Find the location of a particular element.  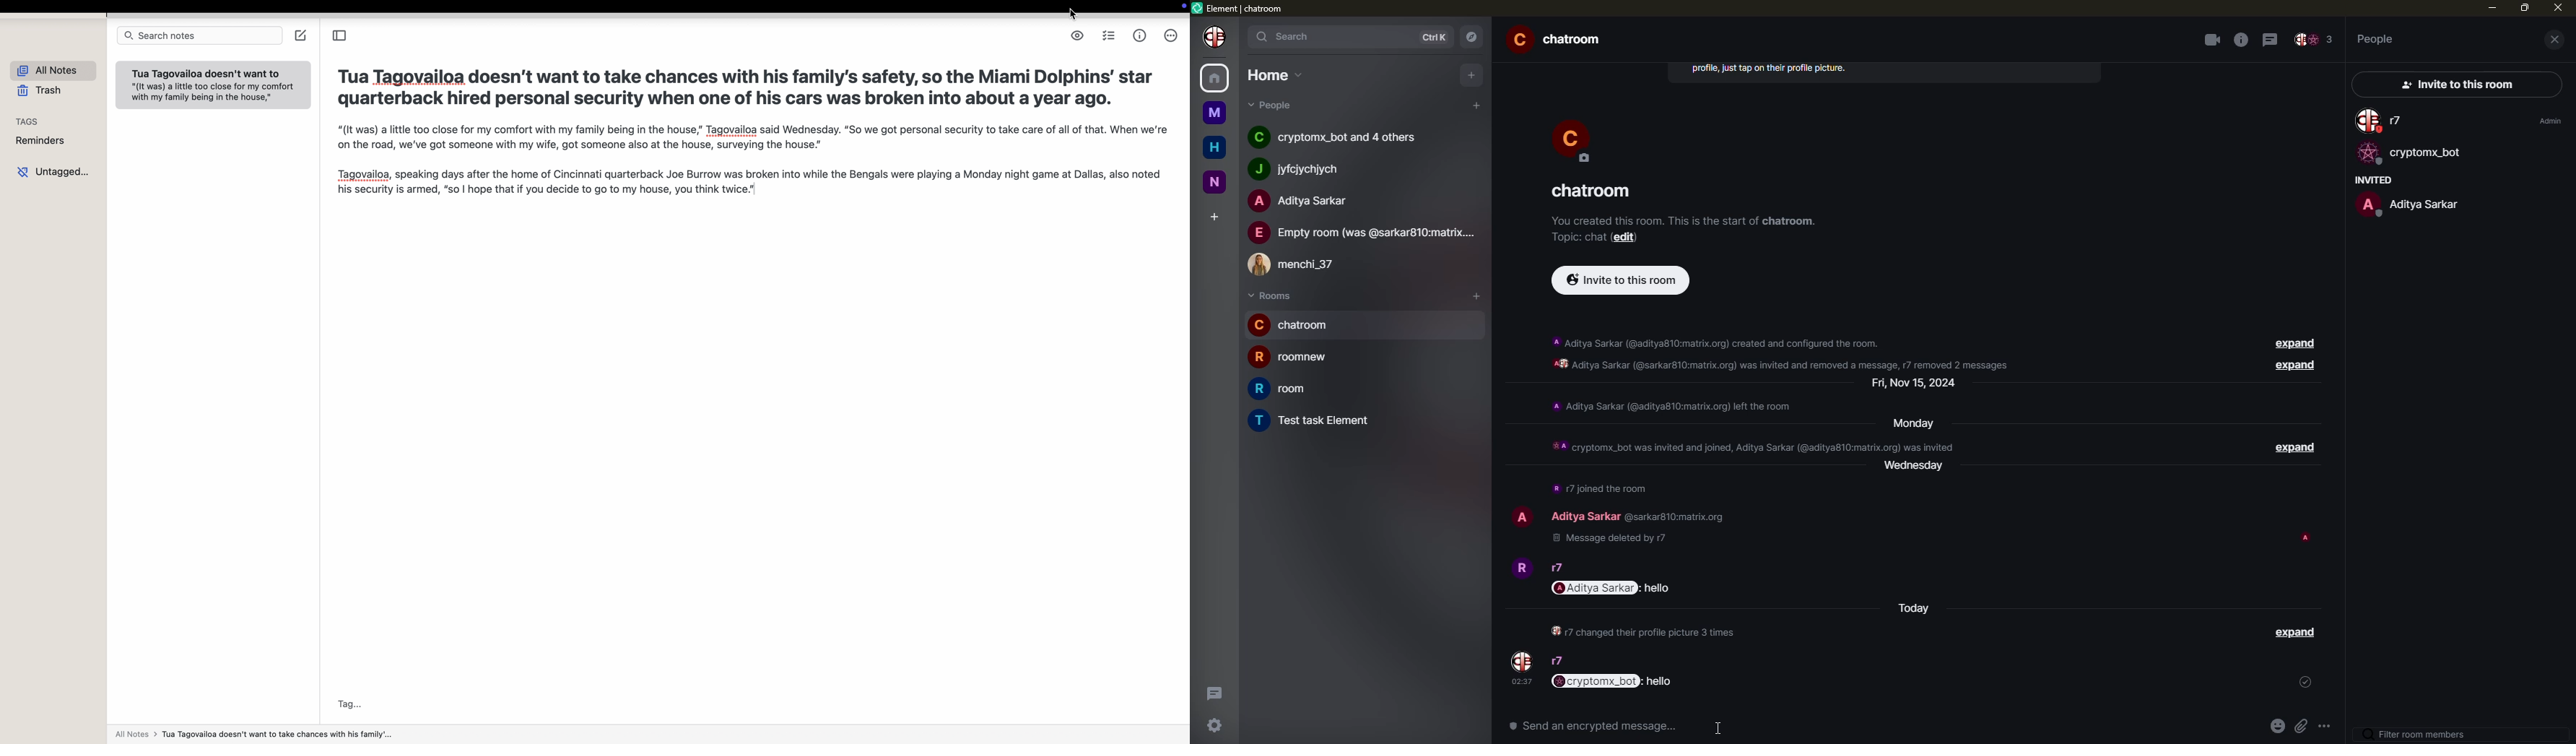

close is located at coordinates (2559, 40).